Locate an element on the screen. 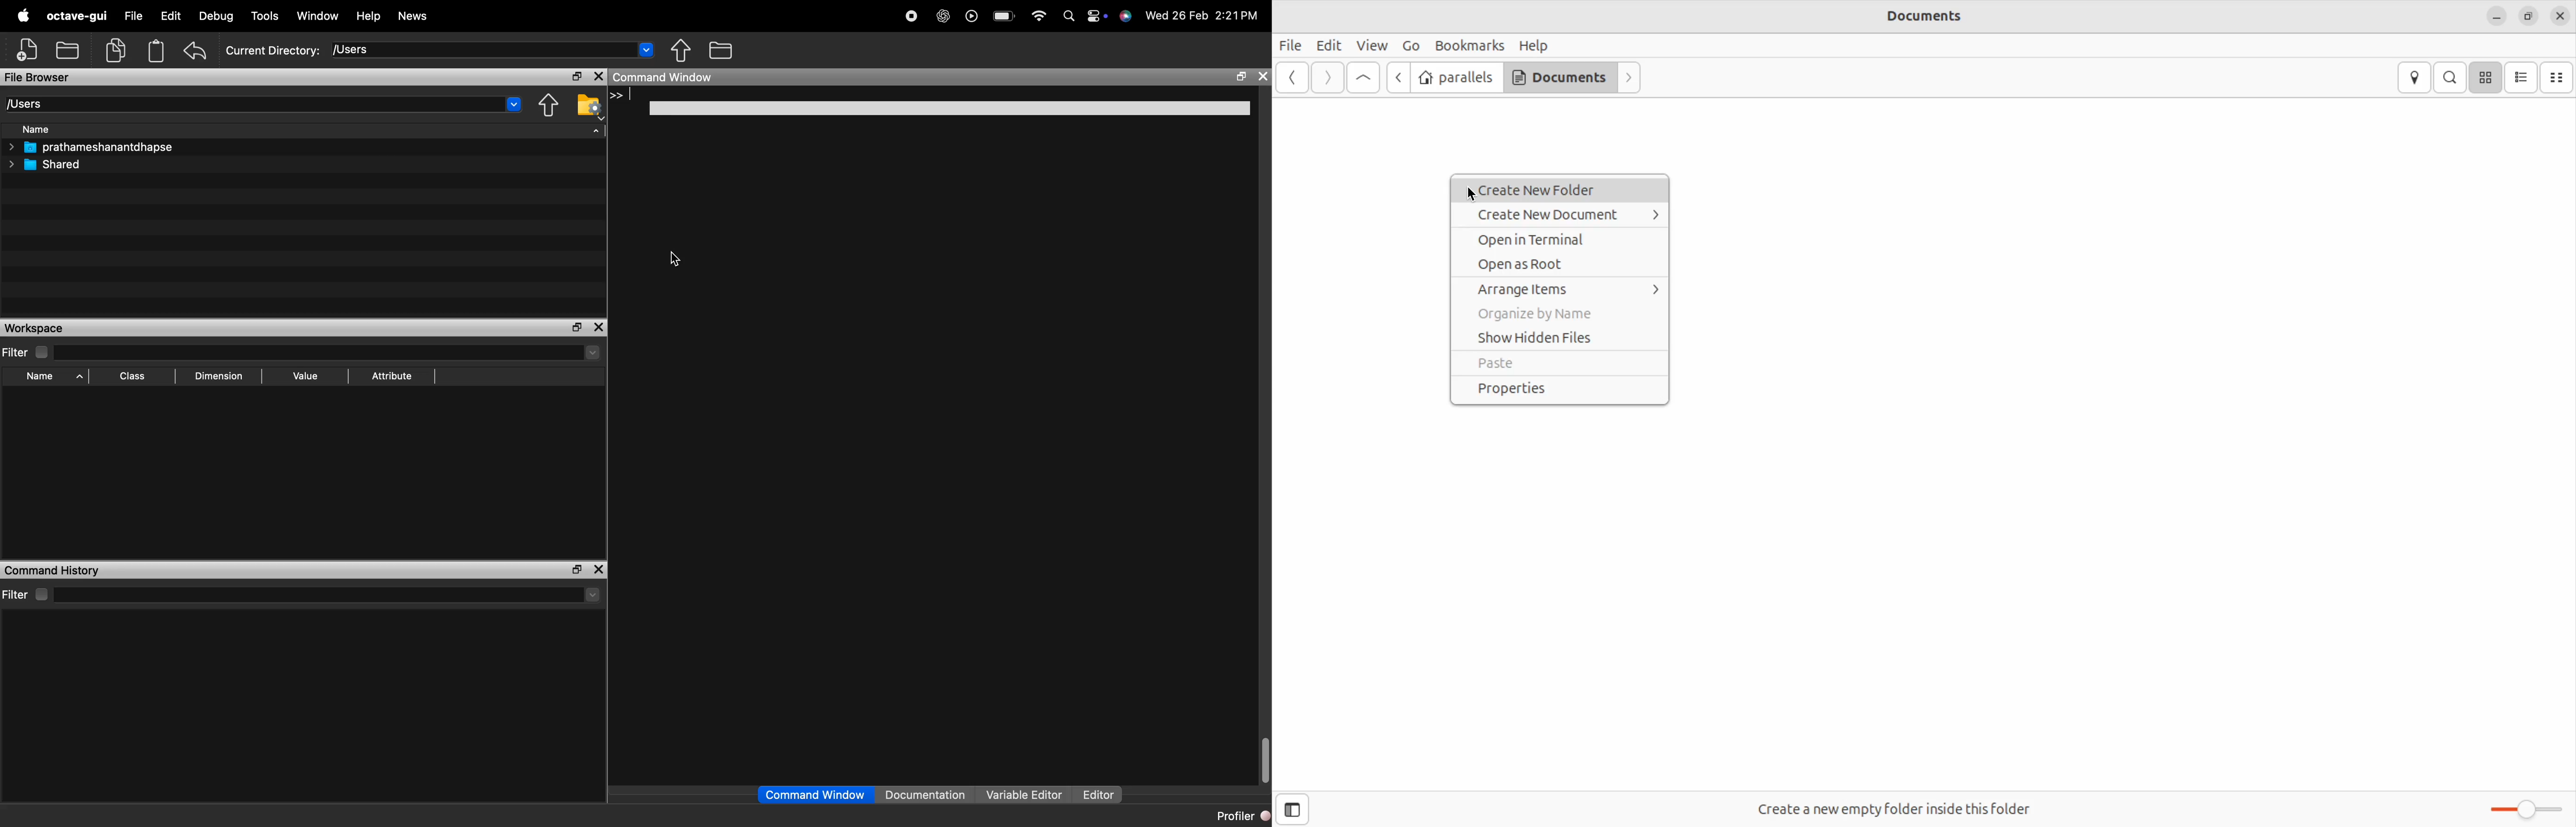 This screenshot has height=840, width=2576. cursor is located at coordinates (674, 257).